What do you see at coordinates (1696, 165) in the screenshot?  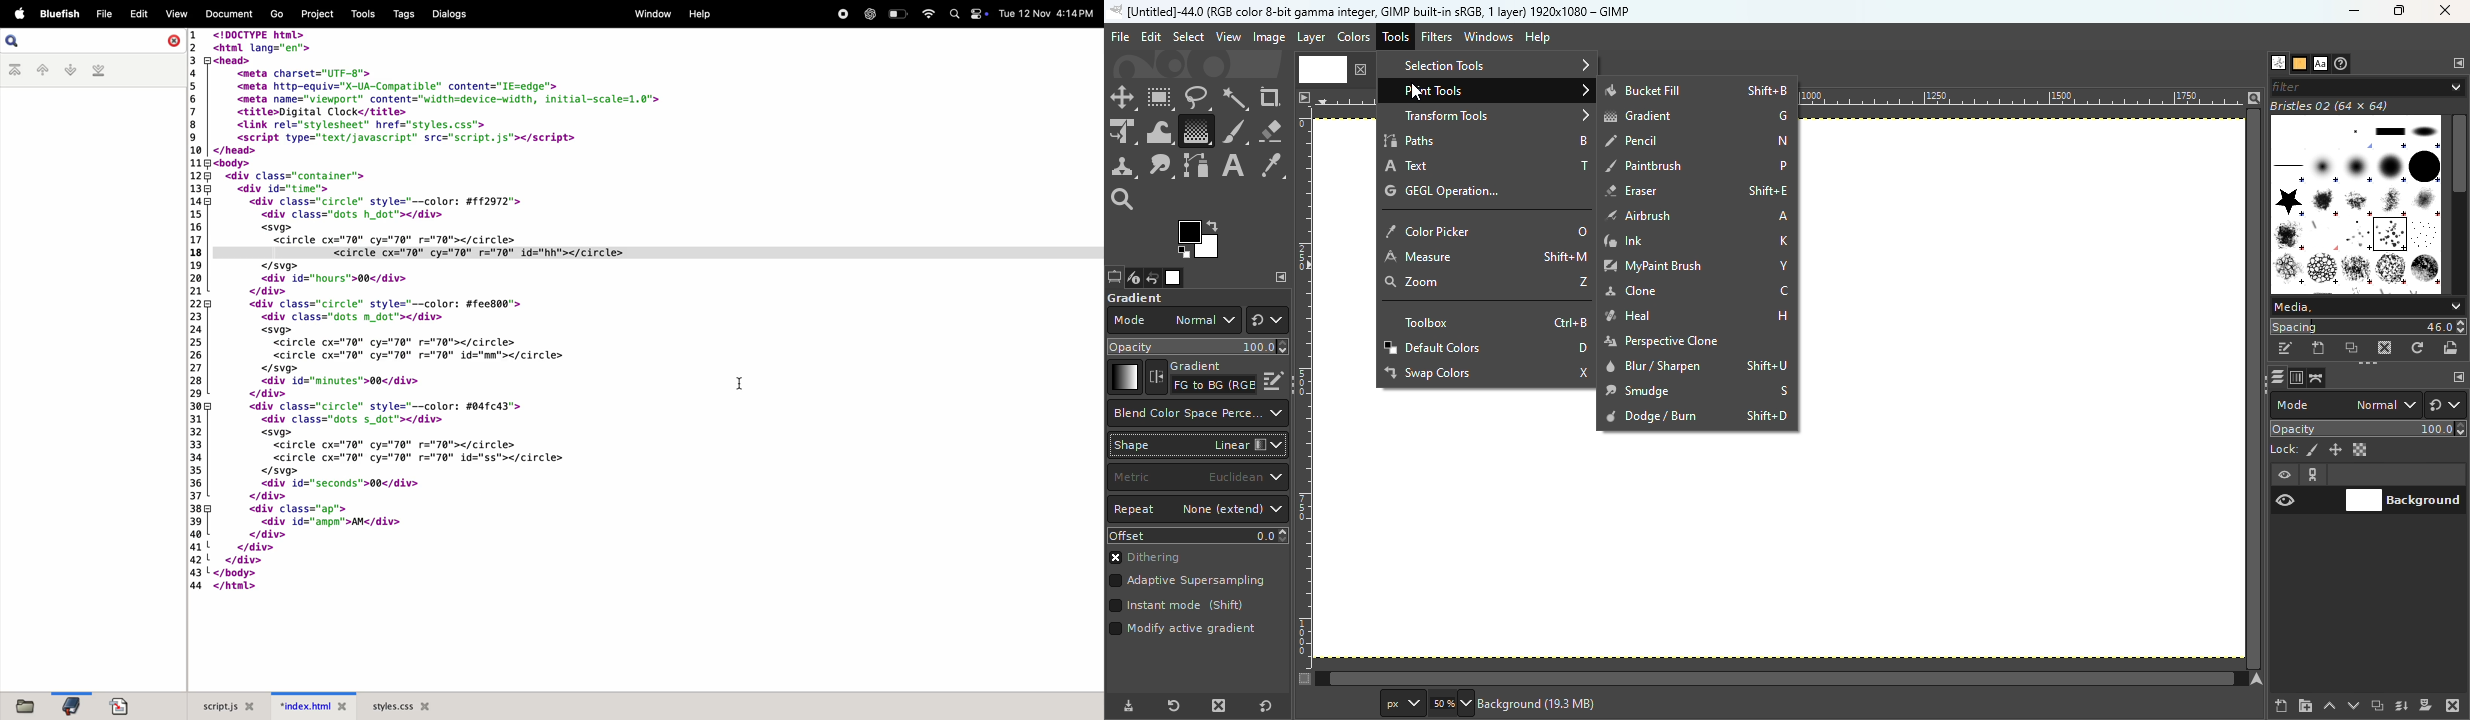 I see `Paintbrush` at bounding box center [1696, 165].